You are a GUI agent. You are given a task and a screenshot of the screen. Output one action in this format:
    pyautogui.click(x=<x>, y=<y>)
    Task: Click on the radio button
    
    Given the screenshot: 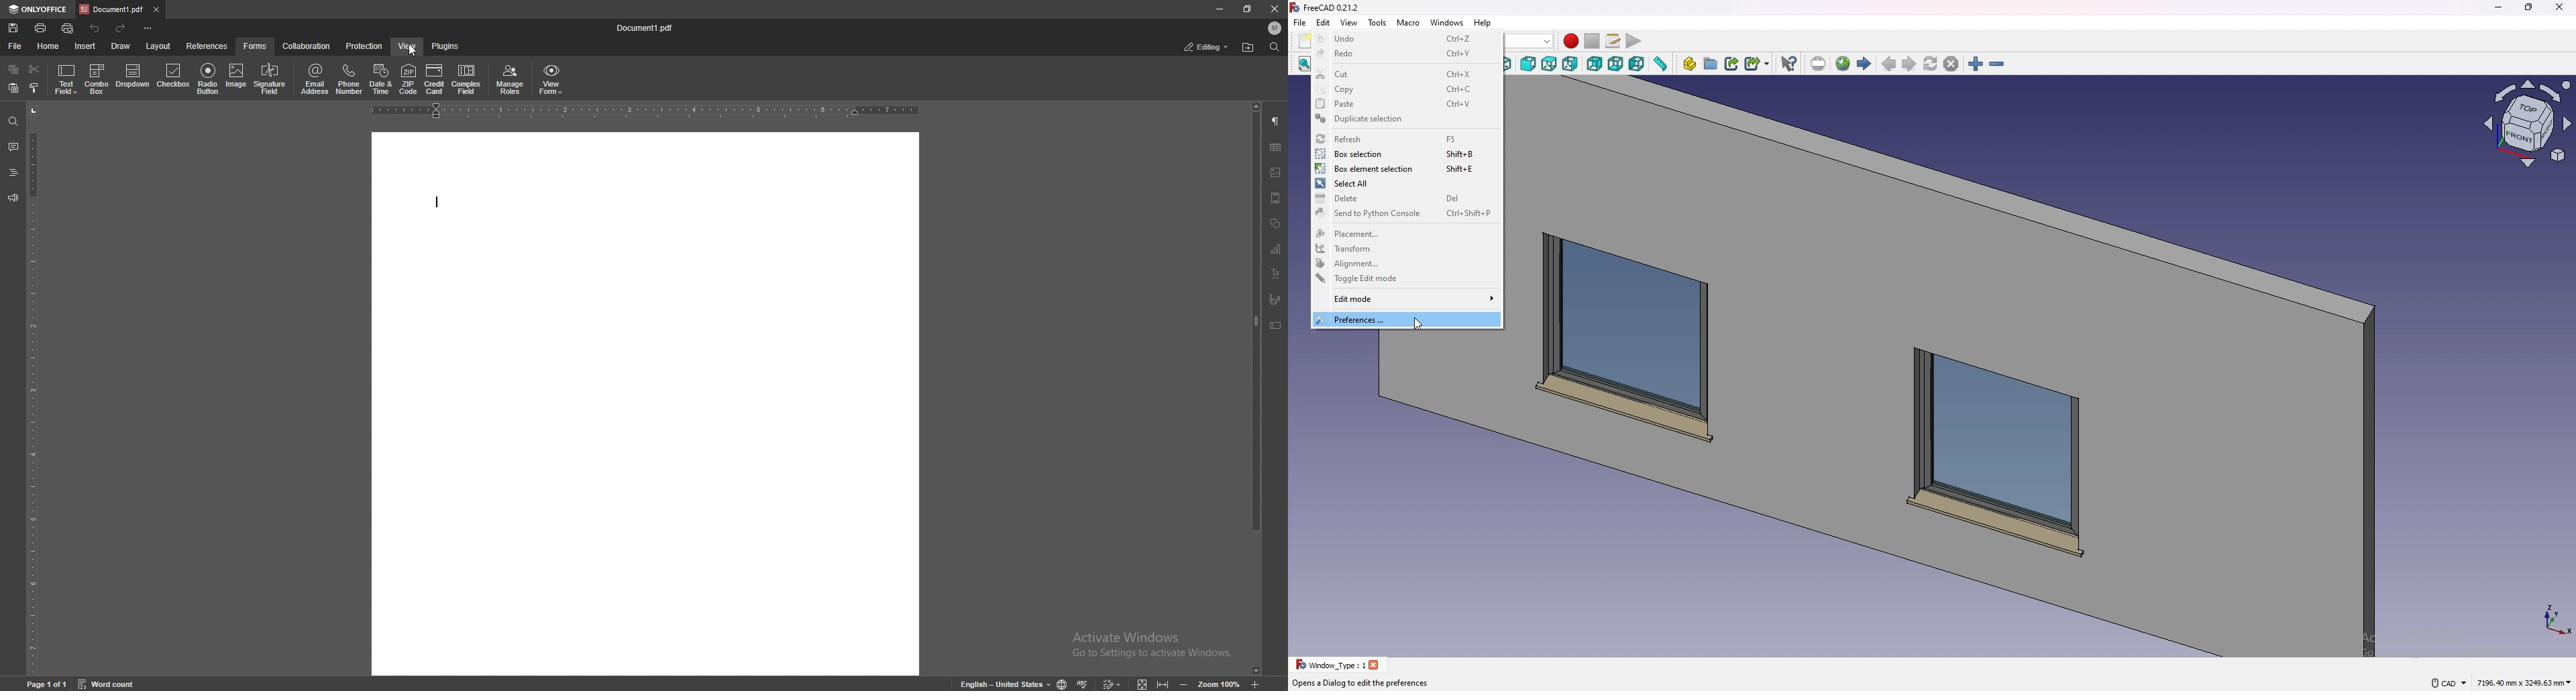 What is the action you would take?
    pyautogui.click(x=209, y=78)
    